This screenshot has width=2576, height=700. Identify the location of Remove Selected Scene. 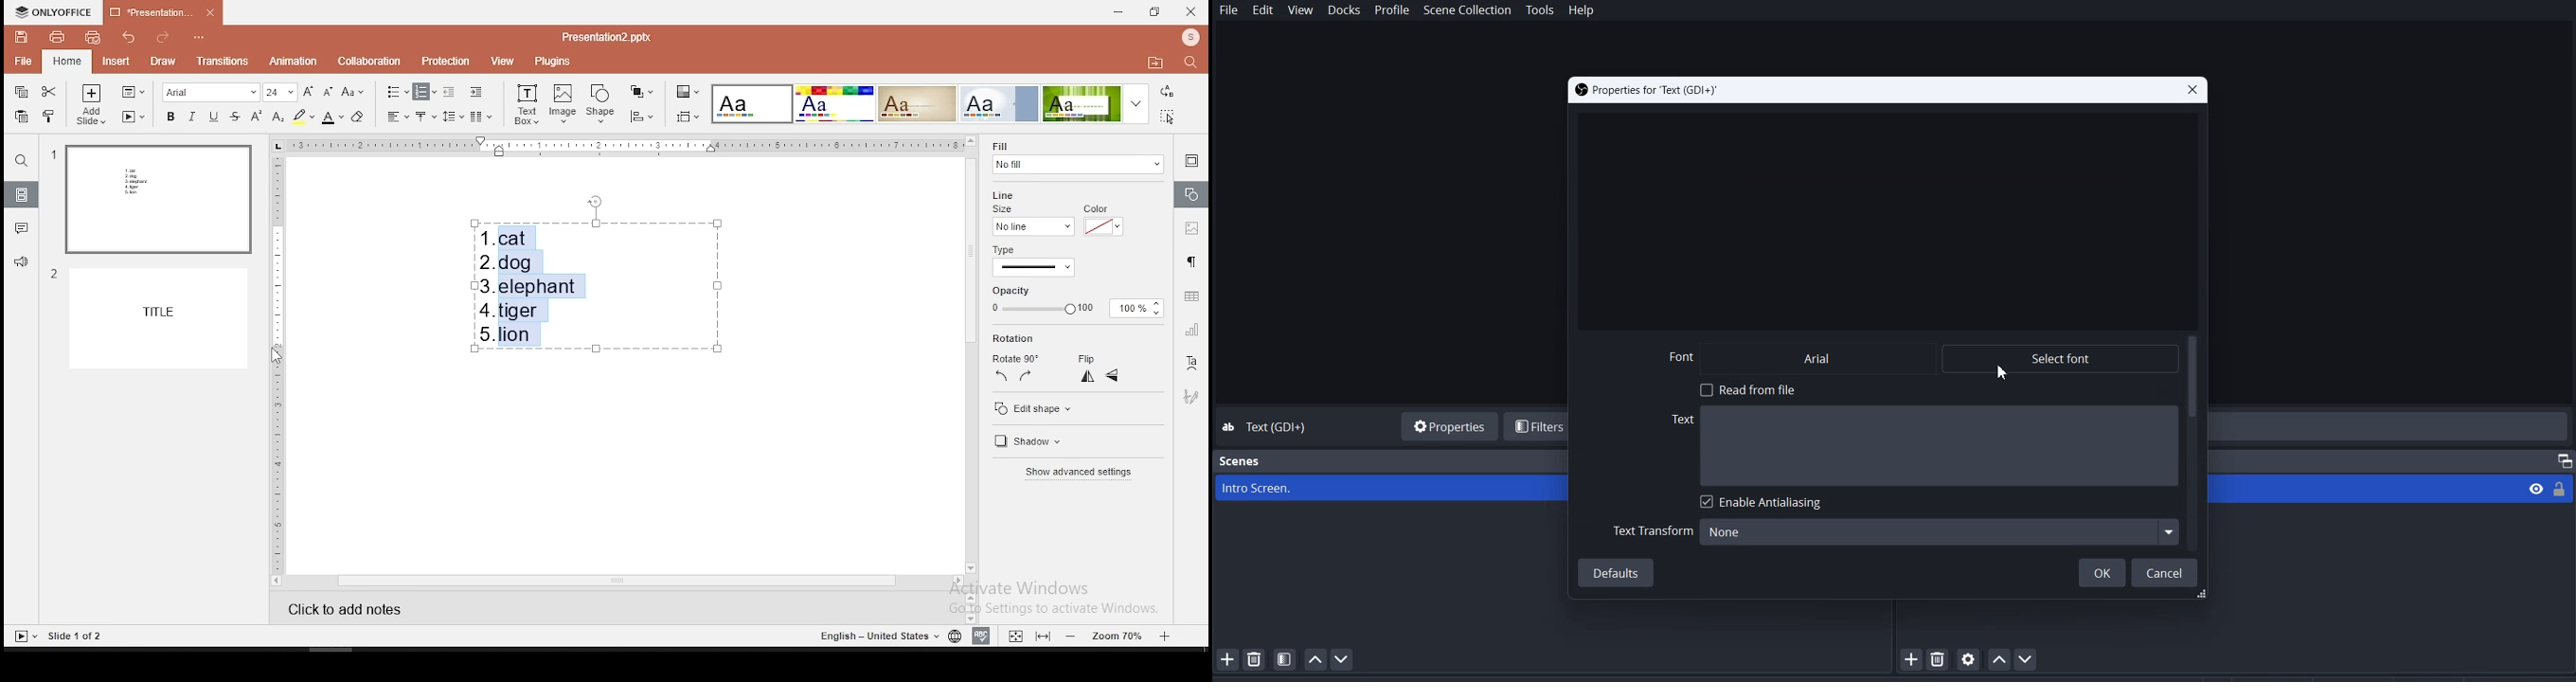
(1255, 659).